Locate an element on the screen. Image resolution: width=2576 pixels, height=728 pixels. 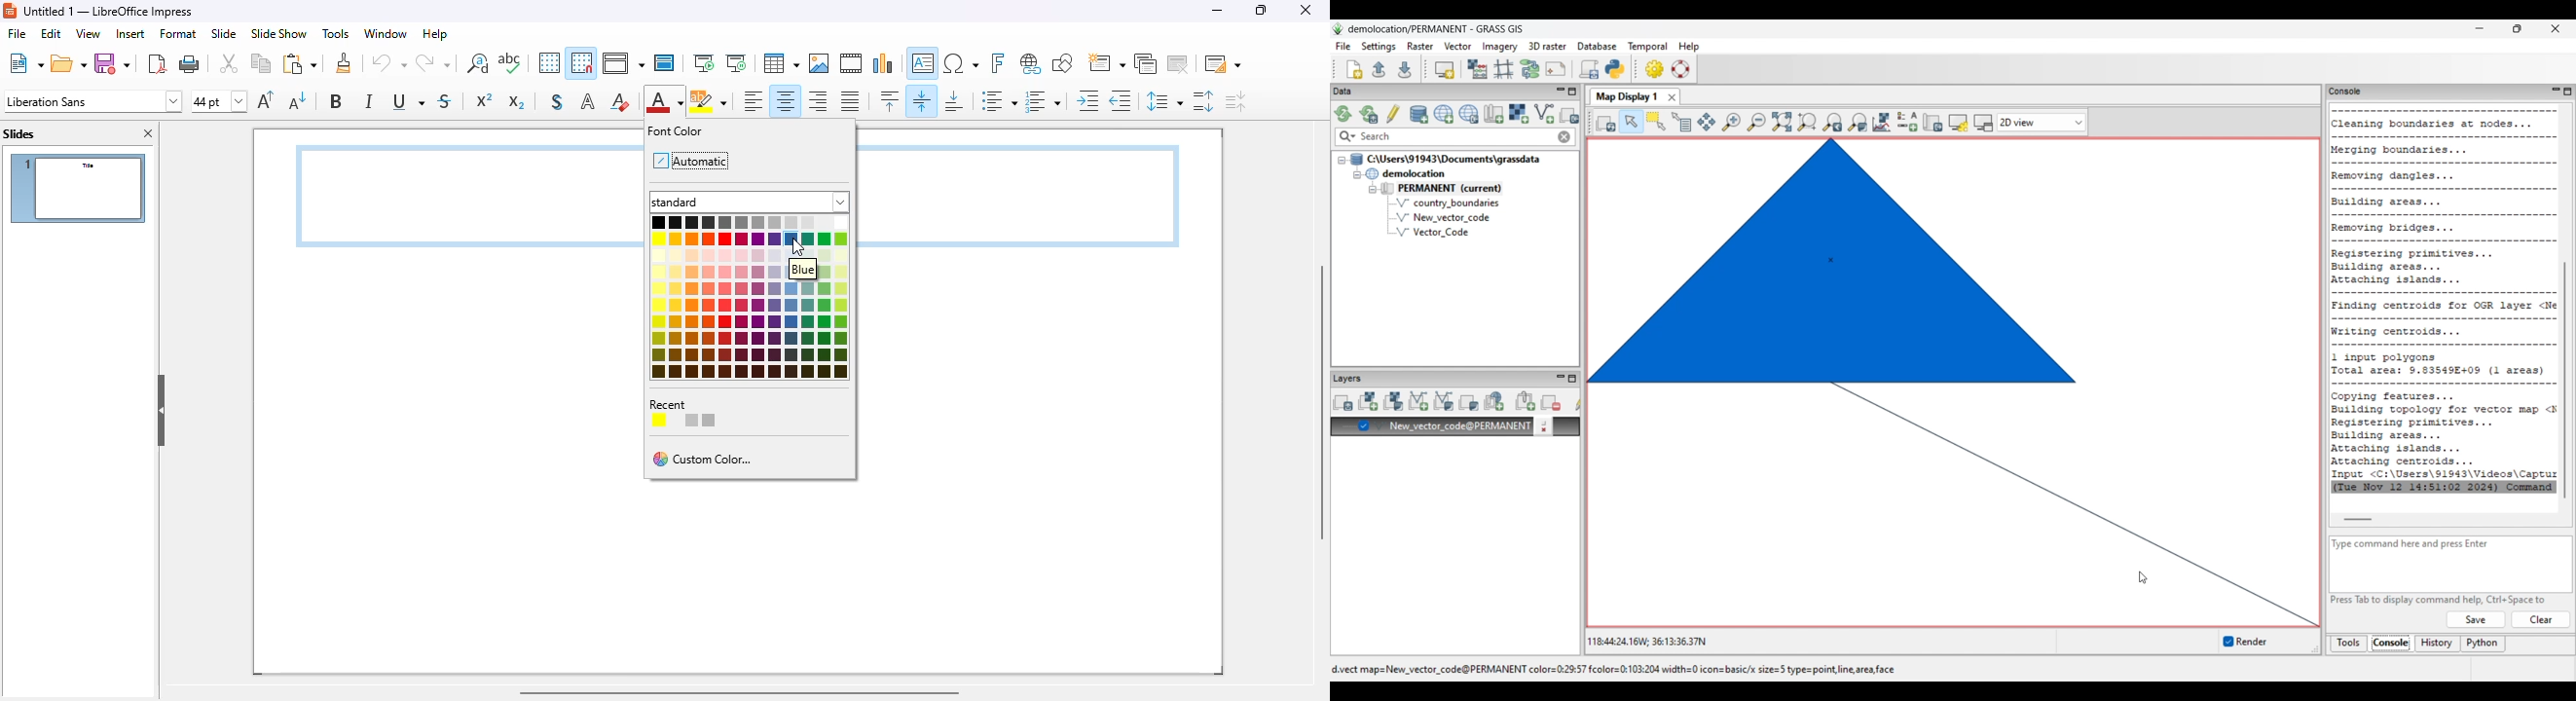
close is located at coordinates (1306, 10).